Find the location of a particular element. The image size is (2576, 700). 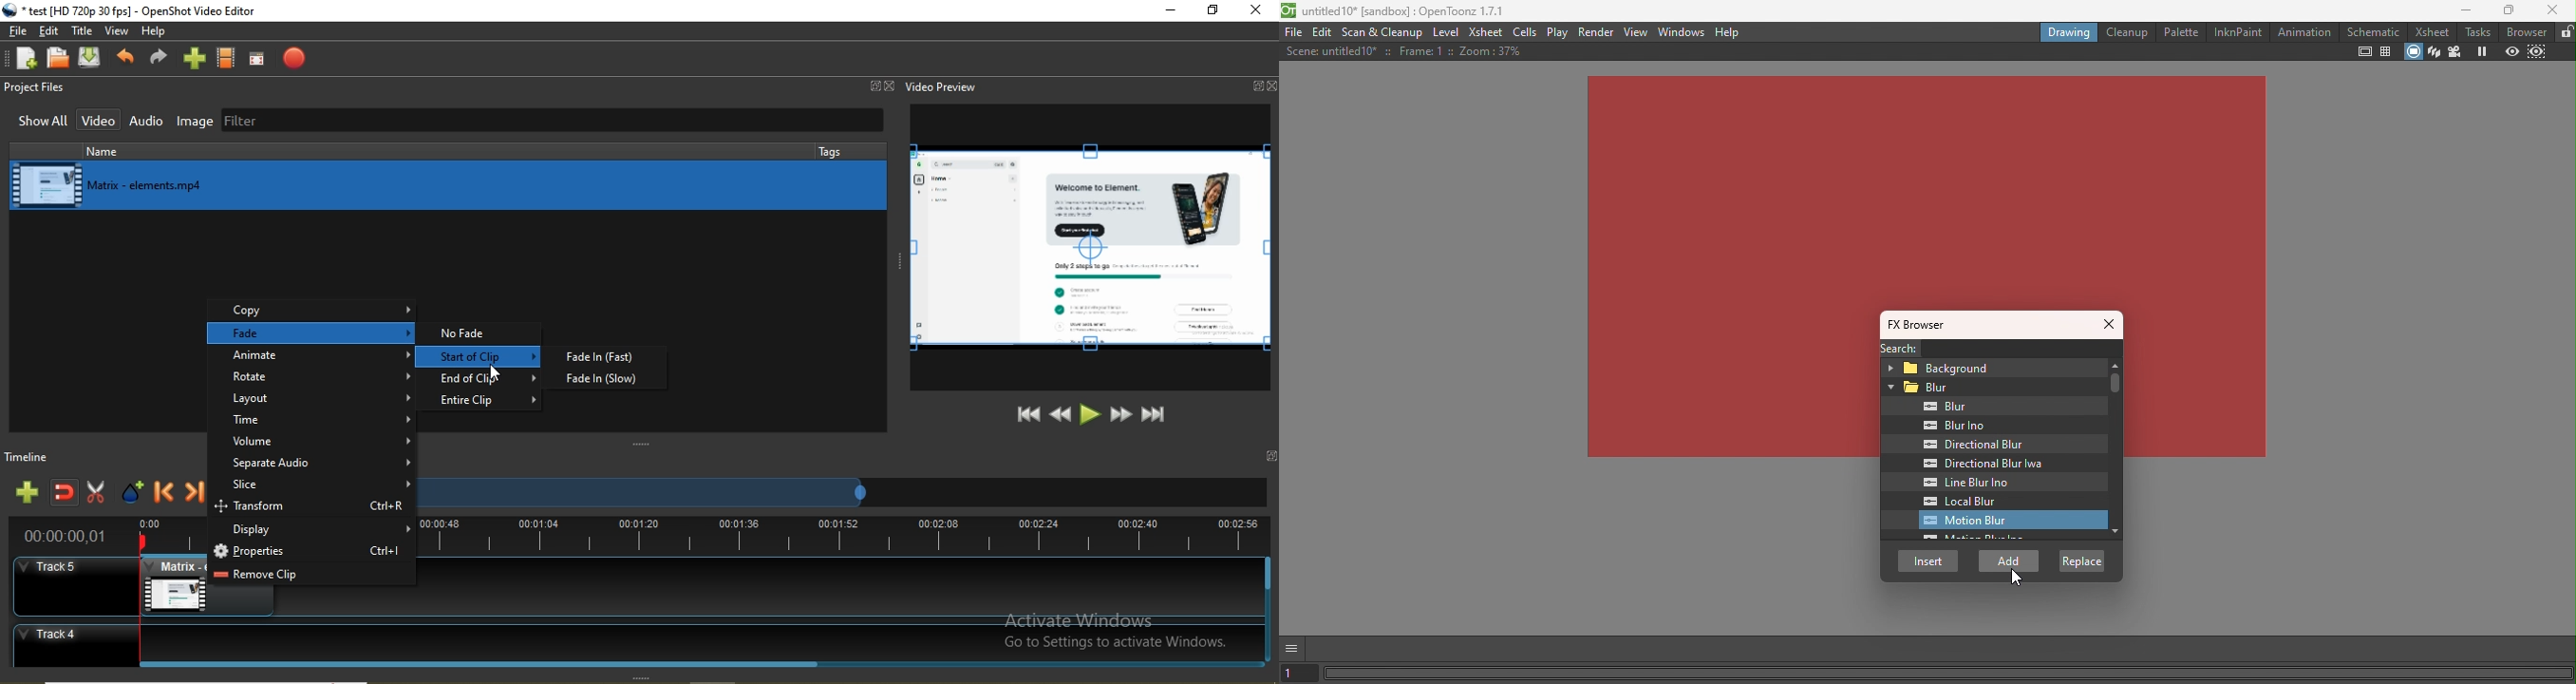

Track  4 is located at coordinates (628, 640).